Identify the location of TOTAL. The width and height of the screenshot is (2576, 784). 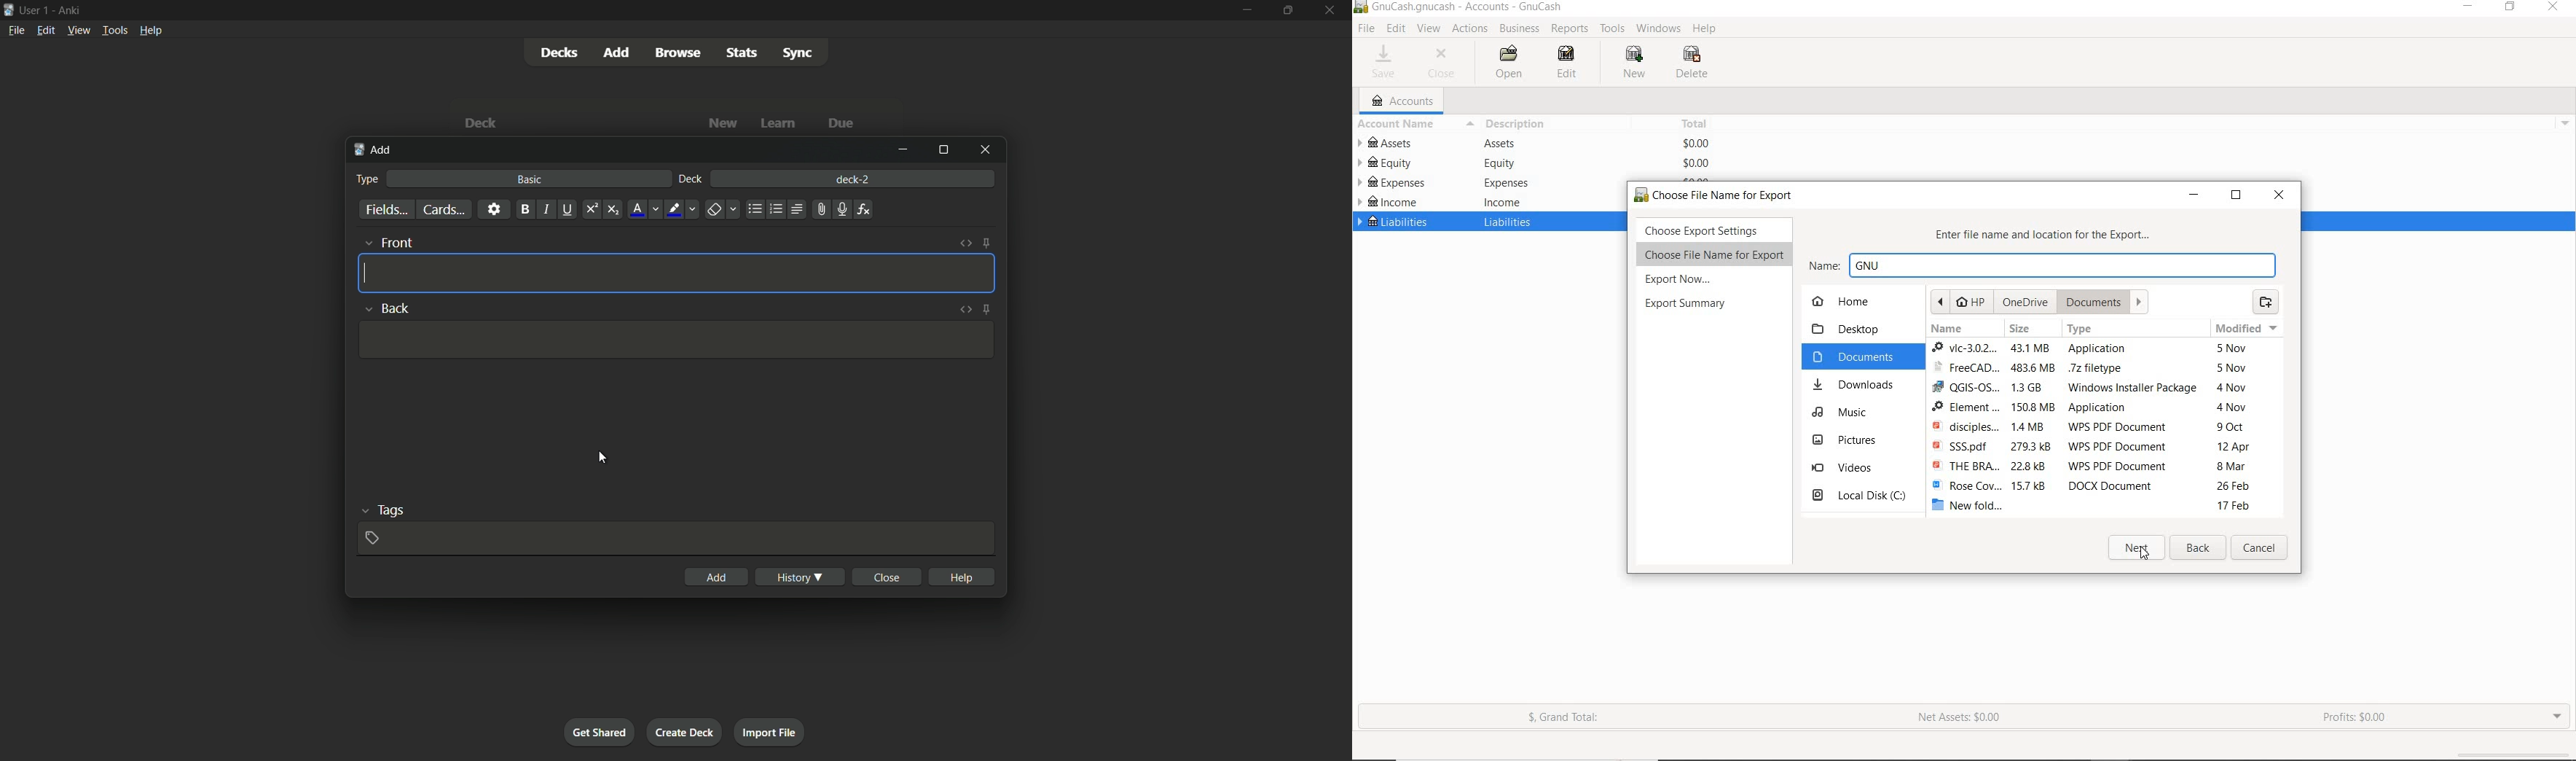
(1697, 123).